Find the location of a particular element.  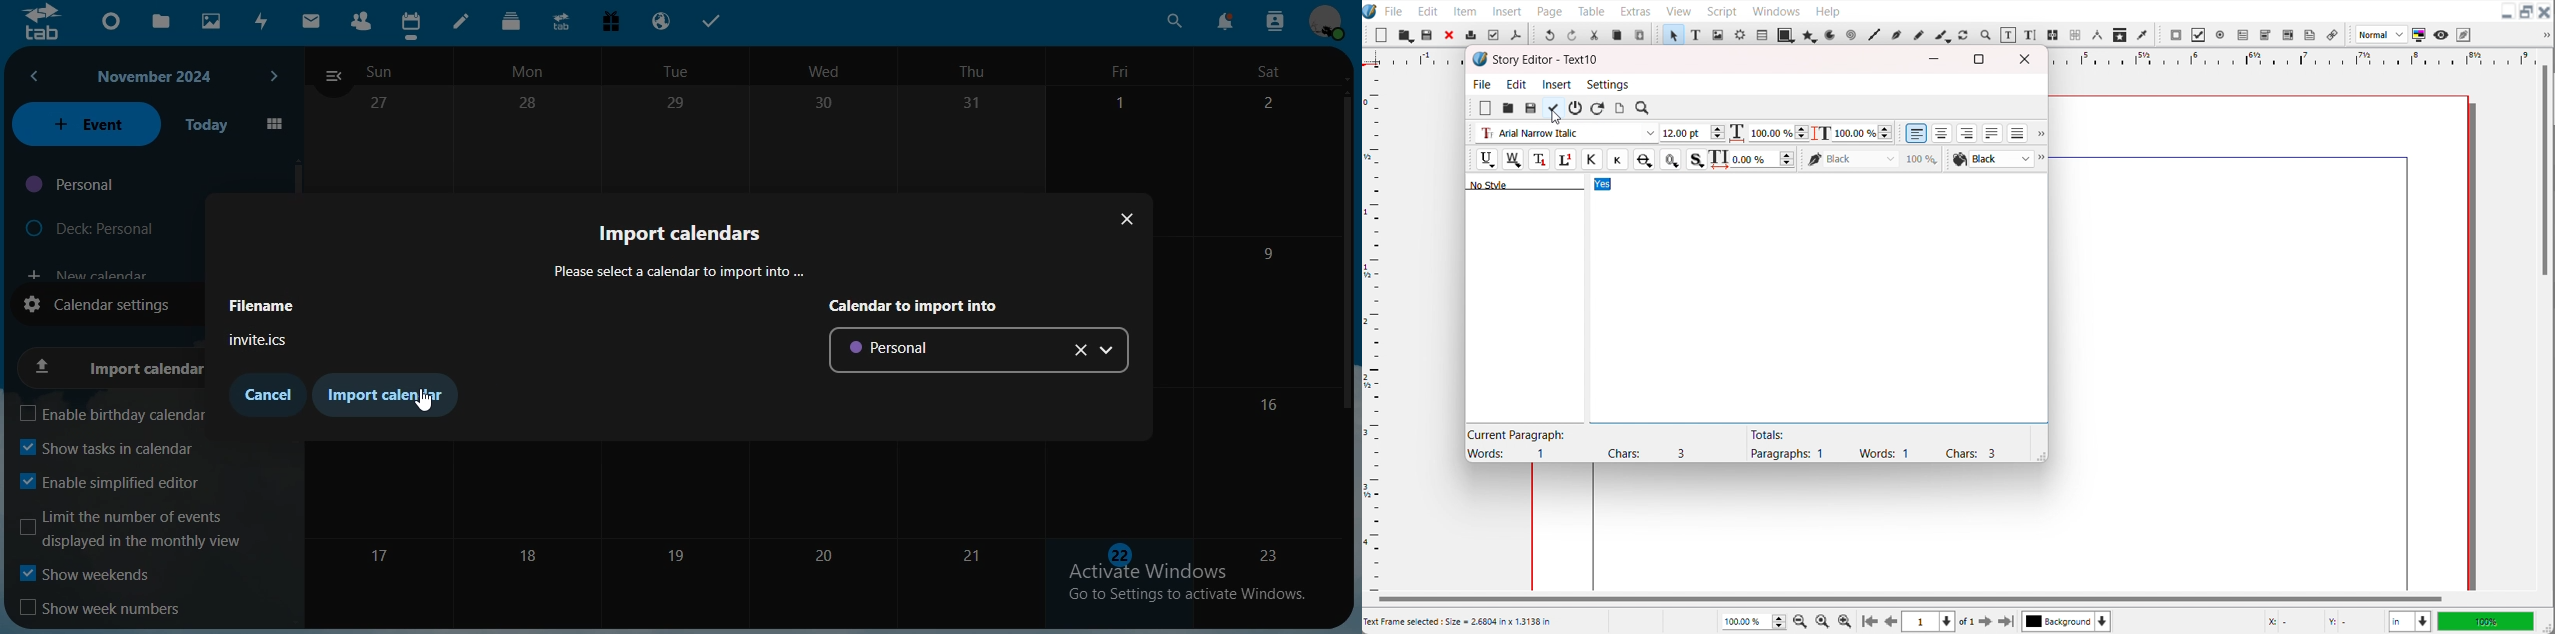

cancel is located at coordinates (267, 394).